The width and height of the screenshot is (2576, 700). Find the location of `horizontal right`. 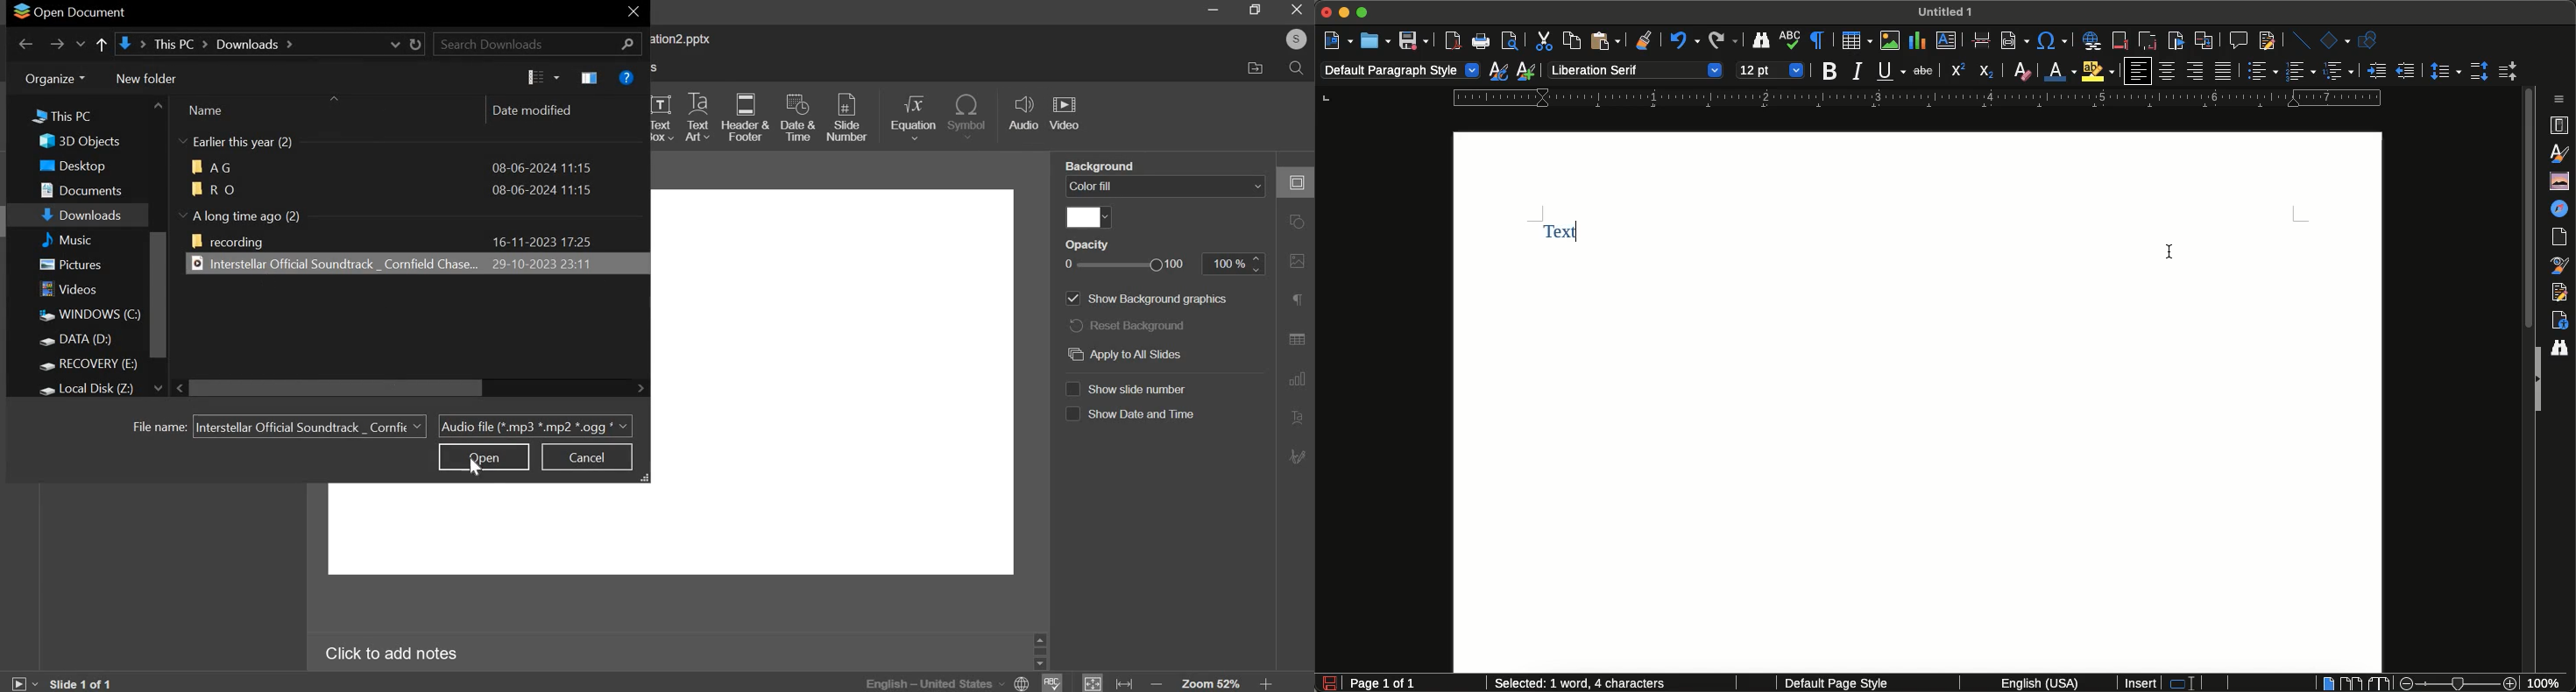

horizontal right is located at coordinates (640, 387).